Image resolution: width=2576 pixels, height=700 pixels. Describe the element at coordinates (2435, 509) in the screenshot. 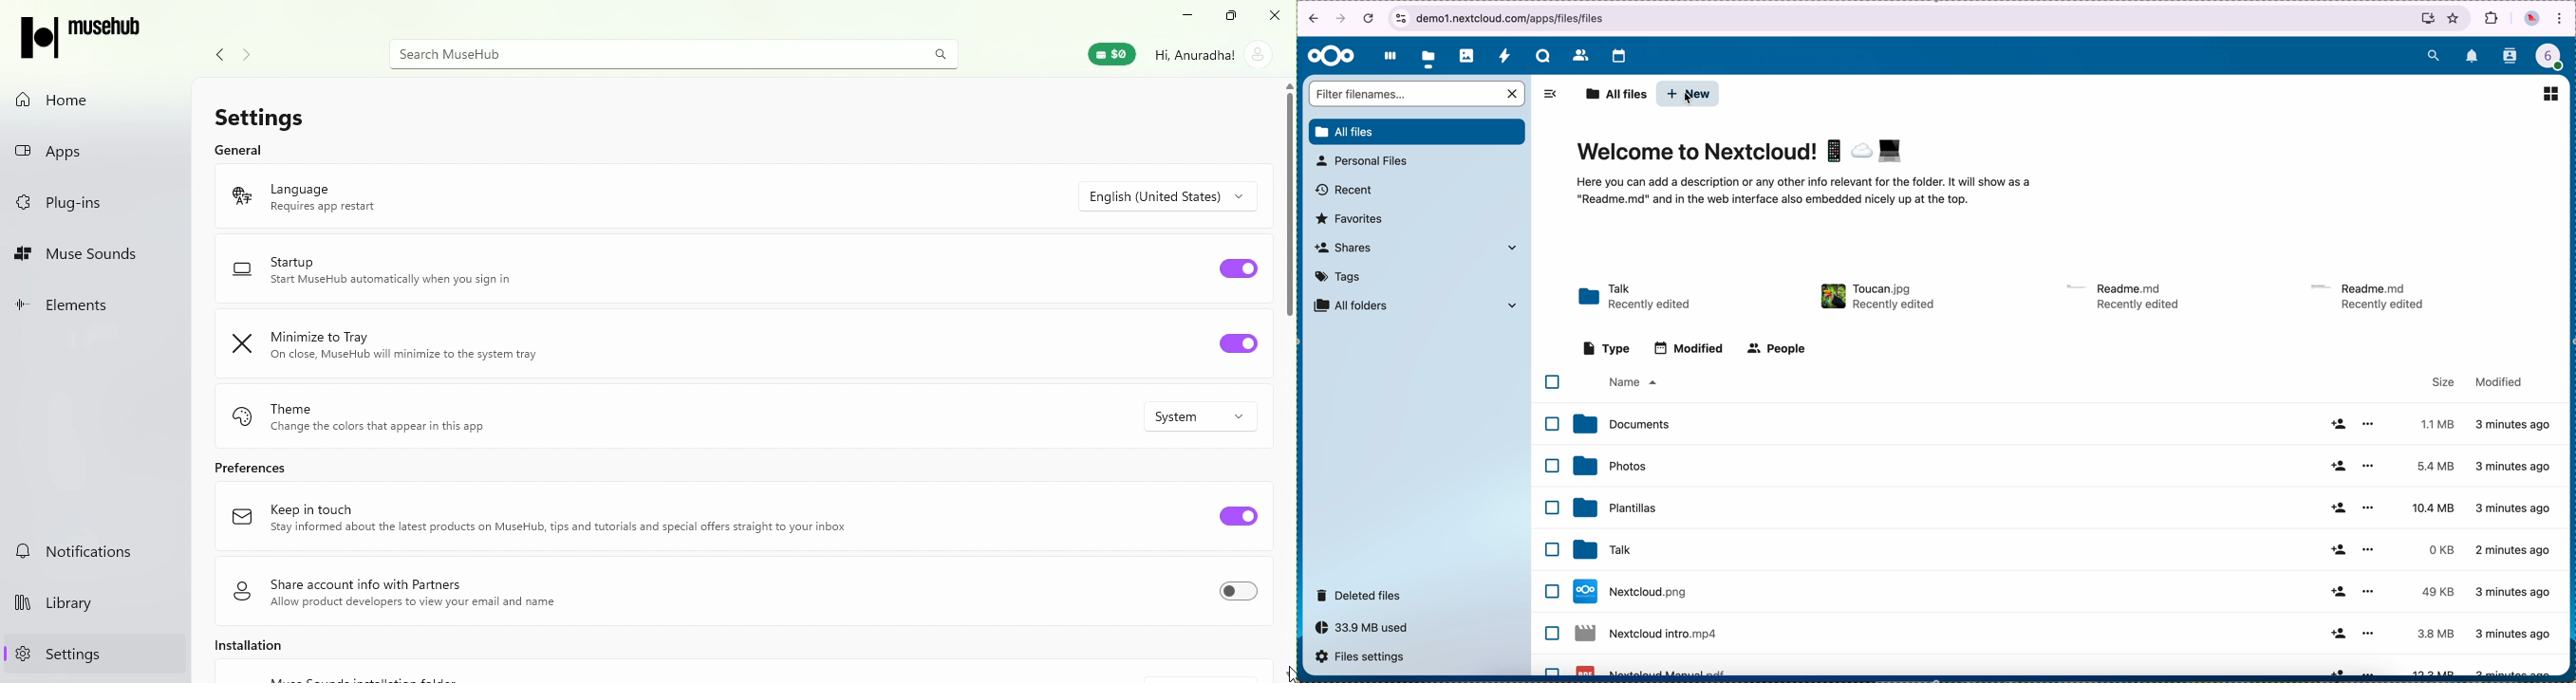

I see `10.4 MB` at that location.